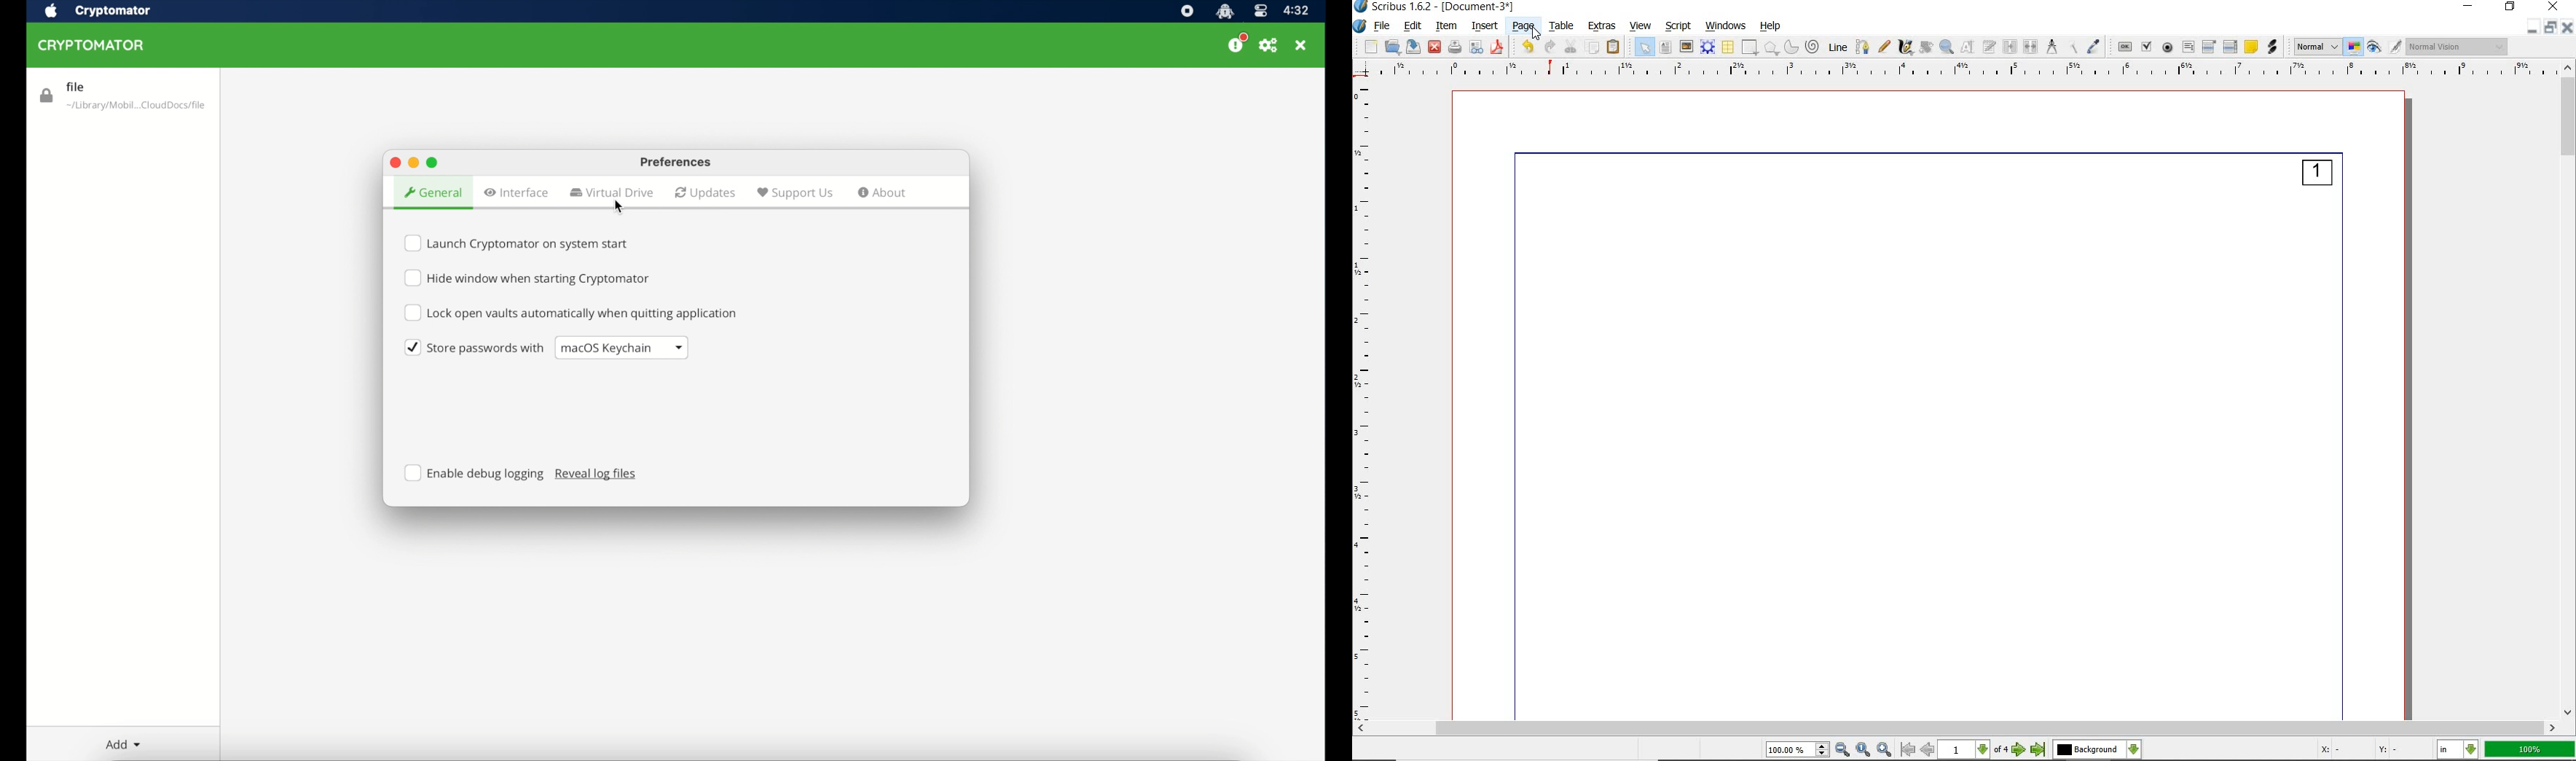 Image resolution: width=2576 pixels, height=784 pixels. What do you see at coordinates (570, 313) in the screenshot?
I see `checkbox` at bounding box center [570, 313].